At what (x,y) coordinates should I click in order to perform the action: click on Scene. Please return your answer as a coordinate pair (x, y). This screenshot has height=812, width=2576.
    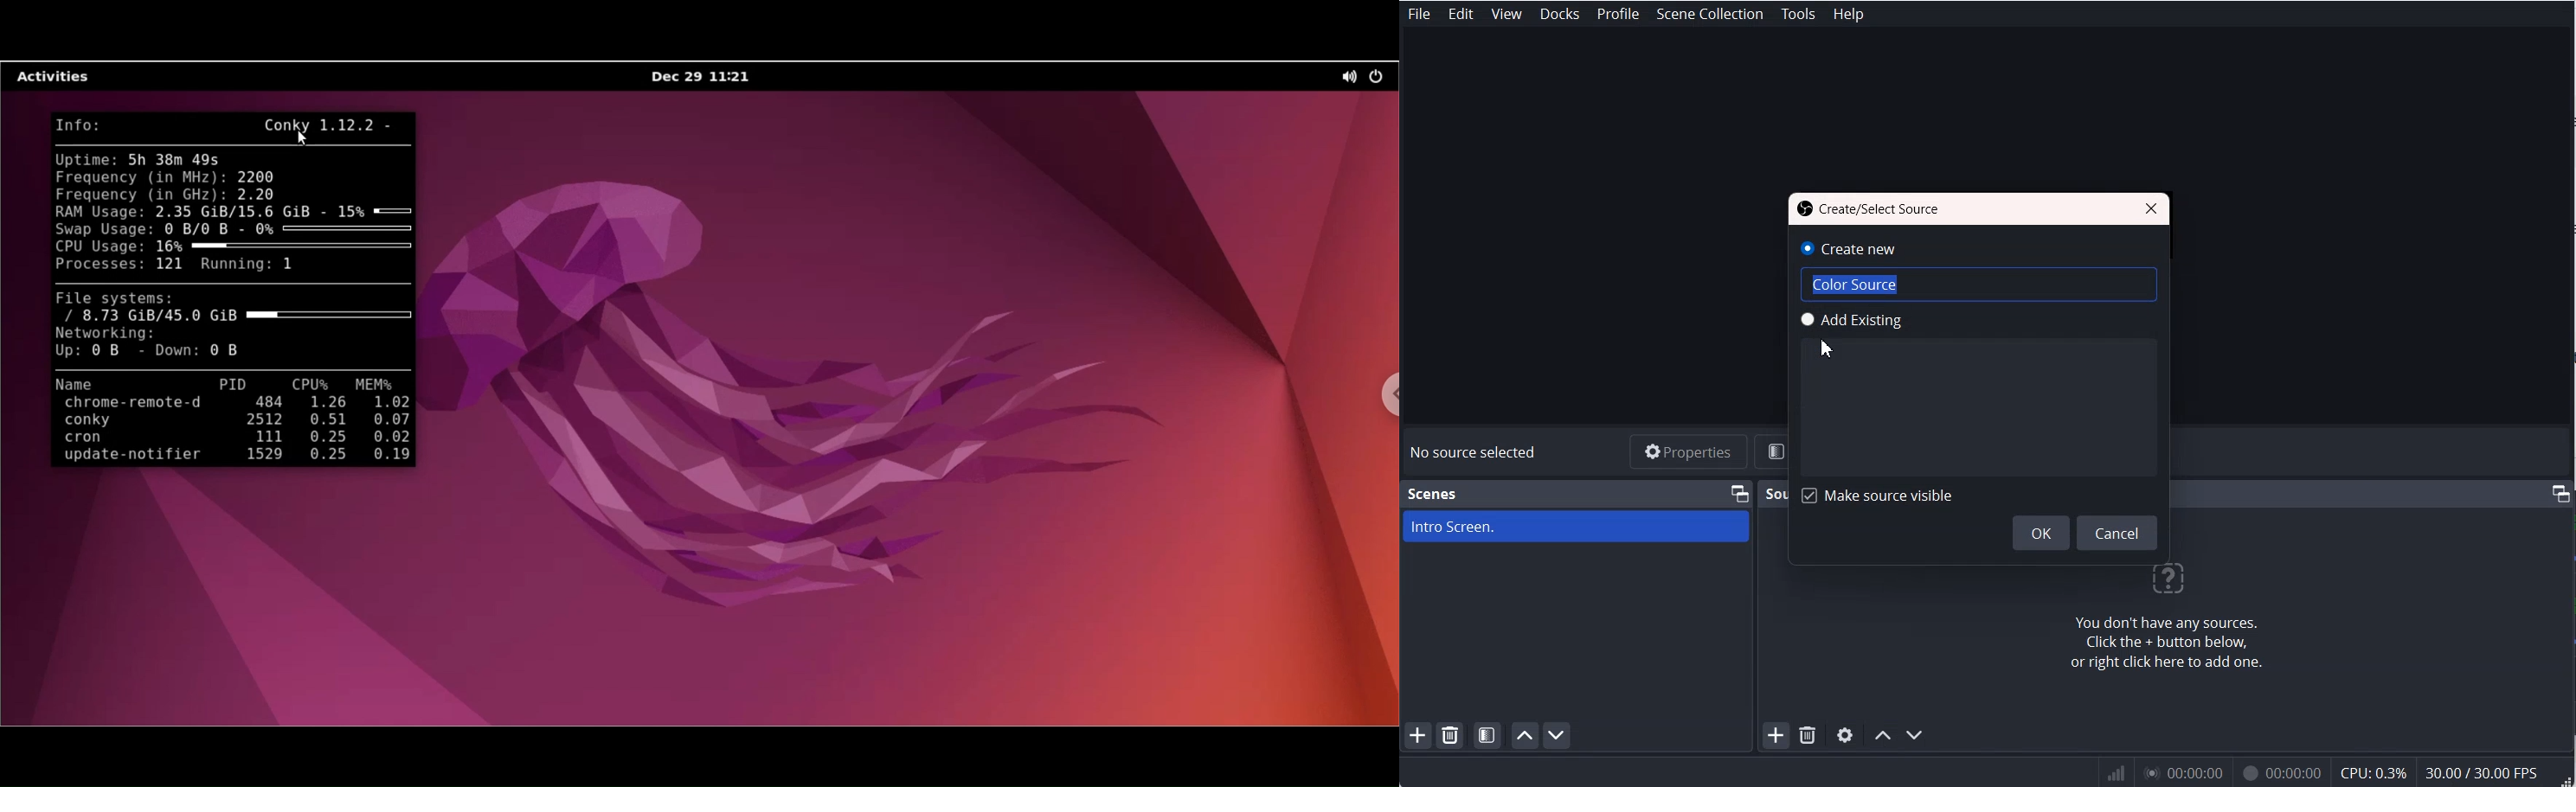
    Looking at the image, I should click on (1434, 494).